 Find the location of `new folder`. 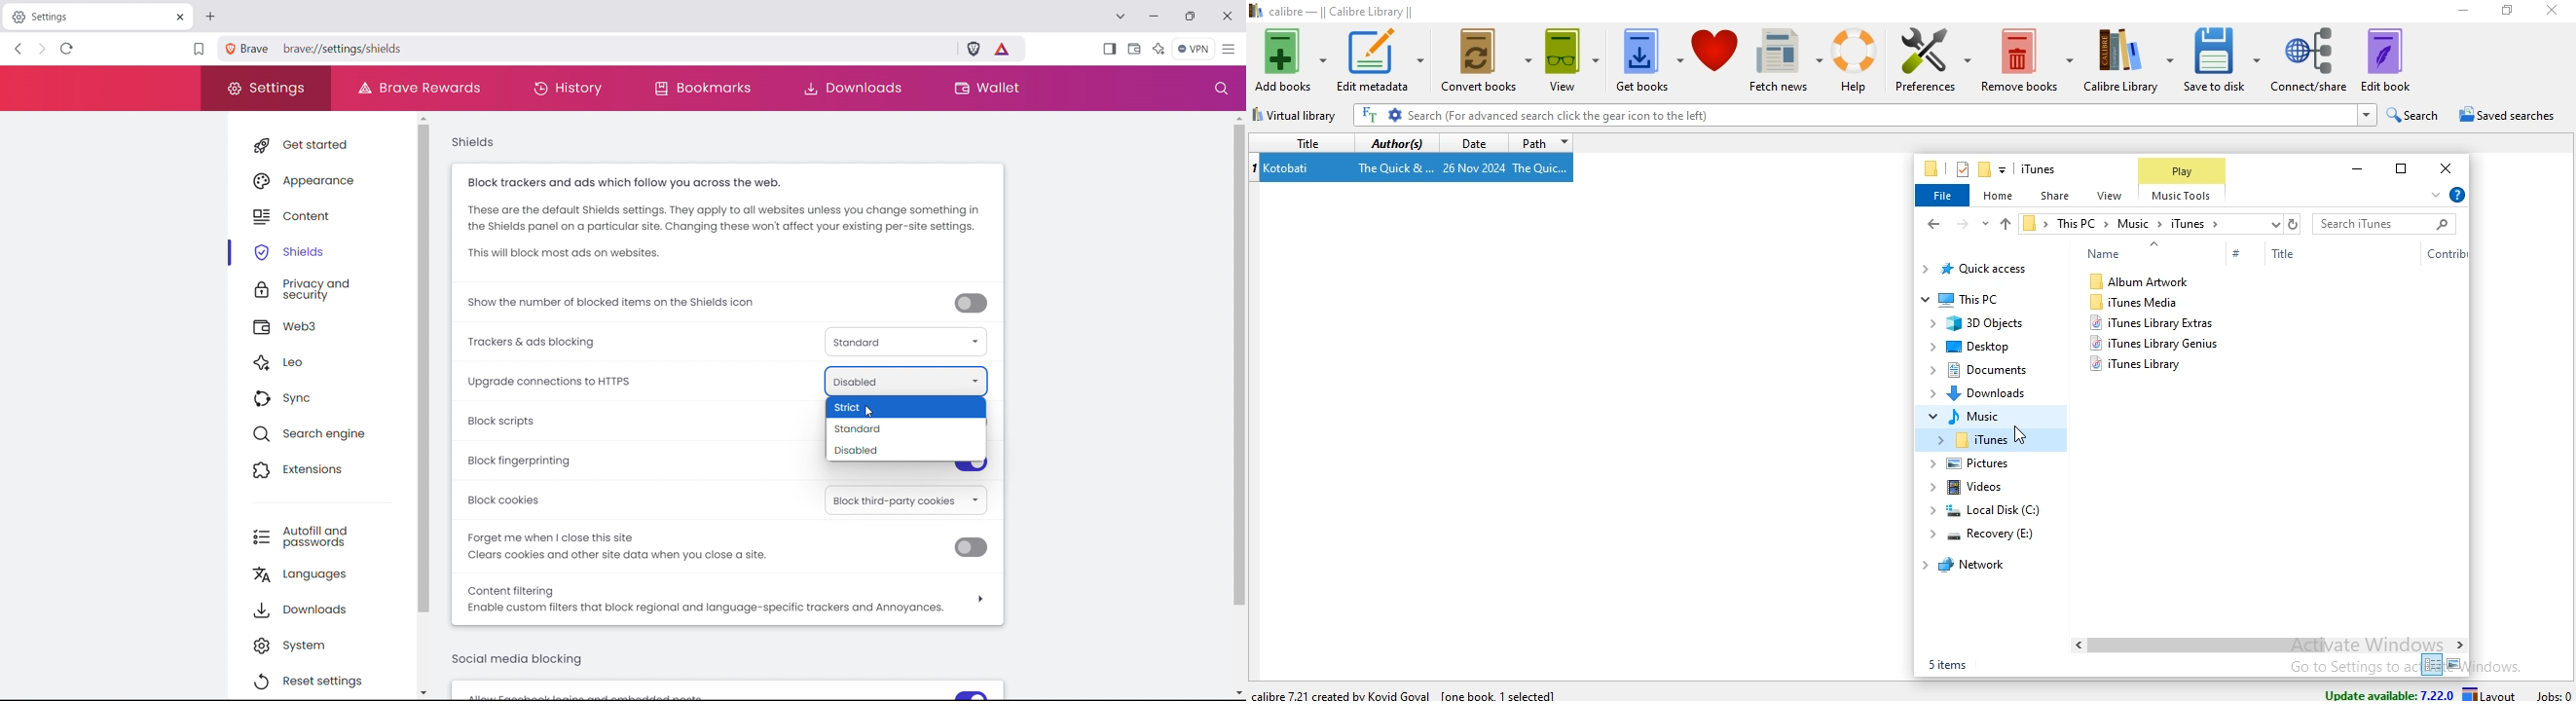

new folder is located at coordinates (1985, 170).